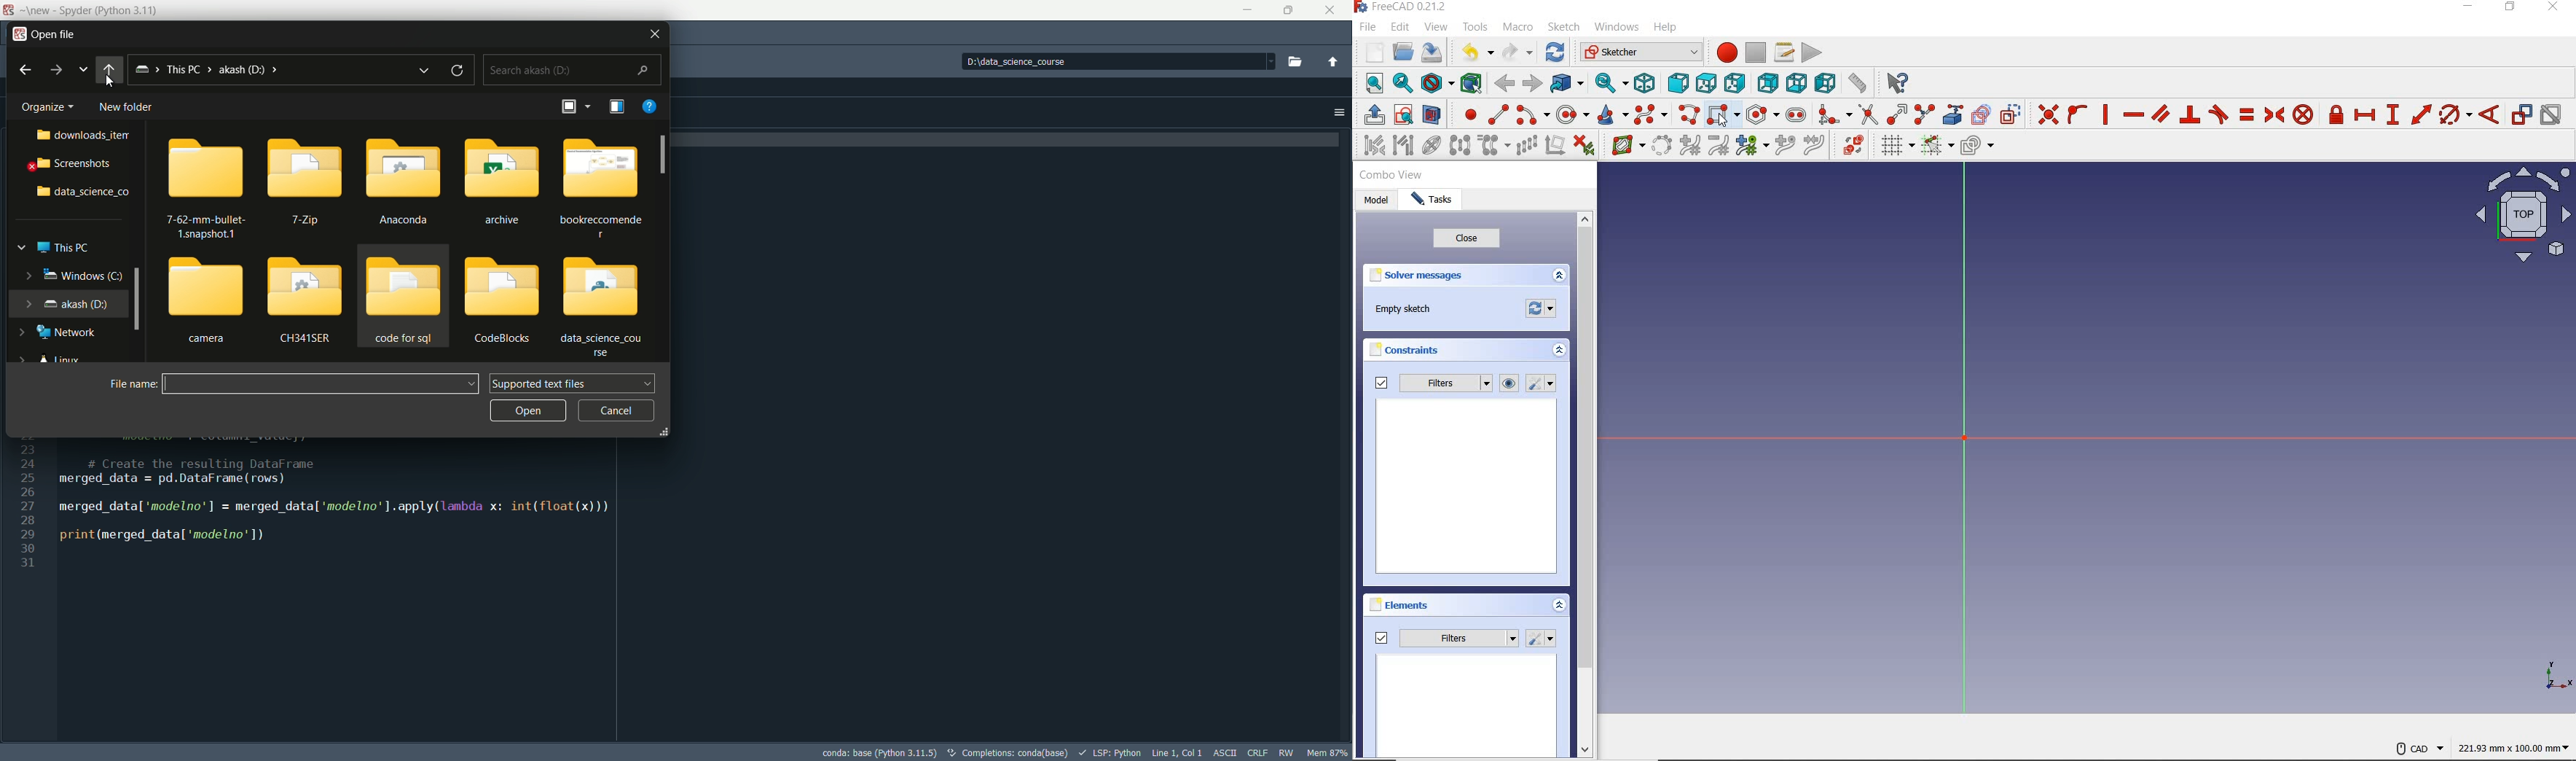 This screenshot has width=2576, height=784. What do you see at coordinates (1761, 114) in the screenshot?
I see `create regular polygon` at bounding box center [1761, 114].